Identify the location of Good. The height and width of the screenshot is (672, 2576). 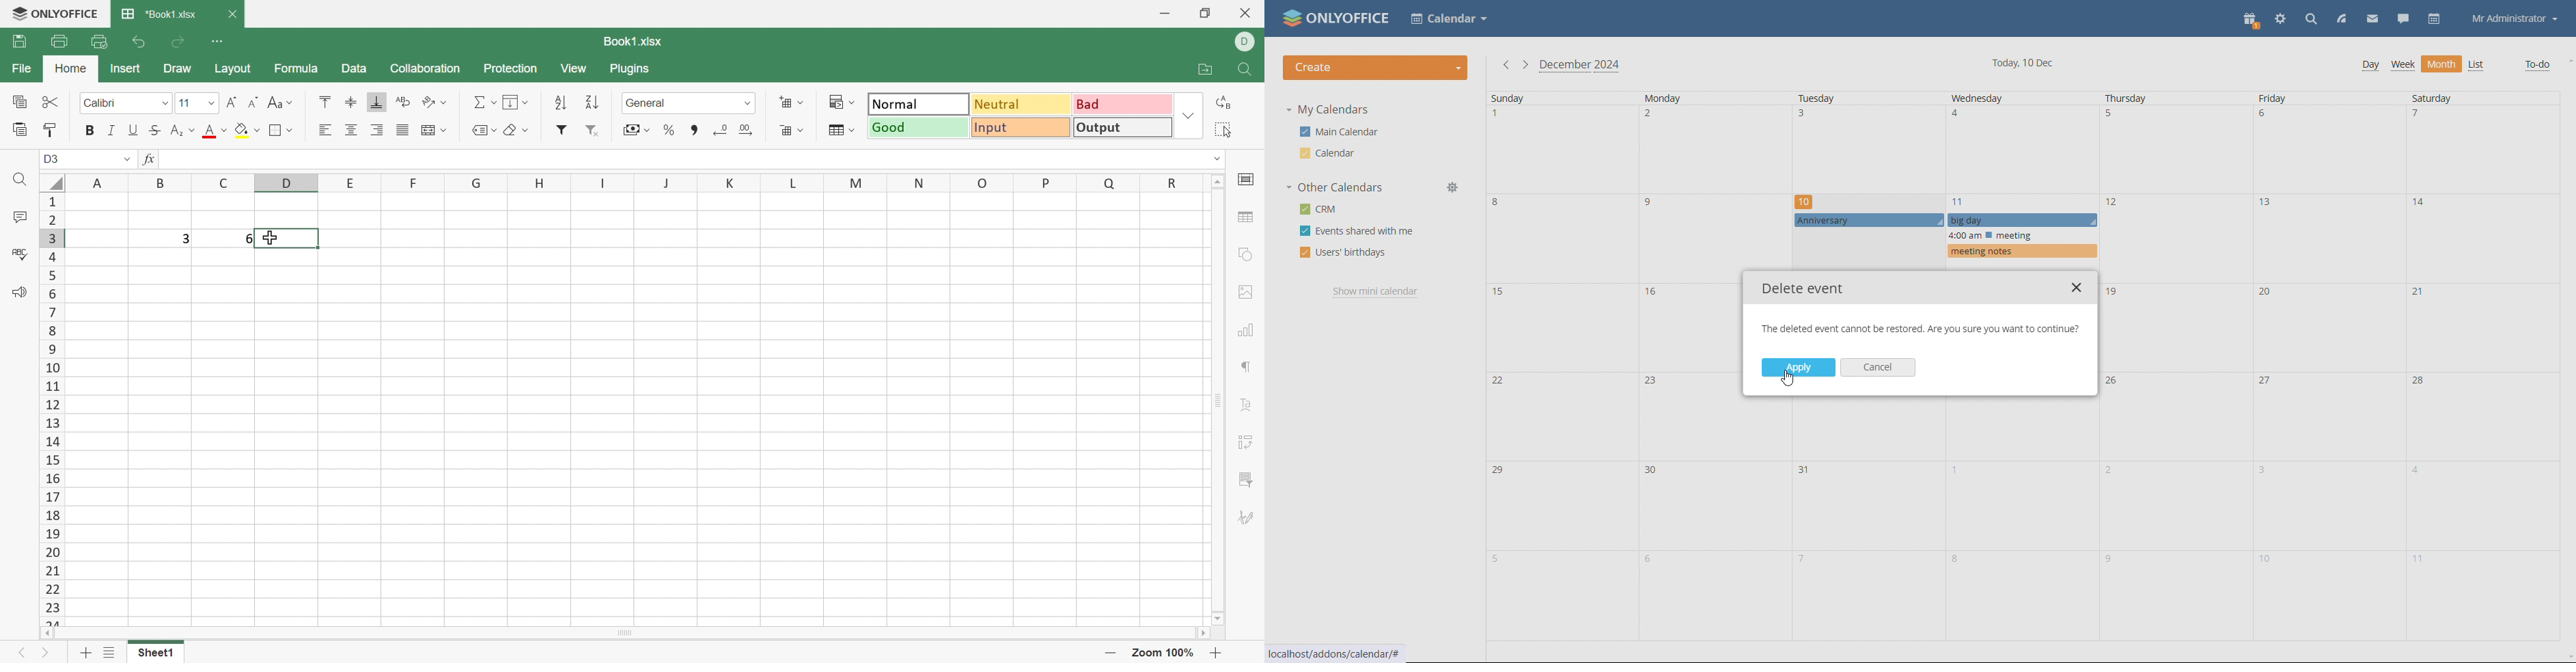
(919, 127).